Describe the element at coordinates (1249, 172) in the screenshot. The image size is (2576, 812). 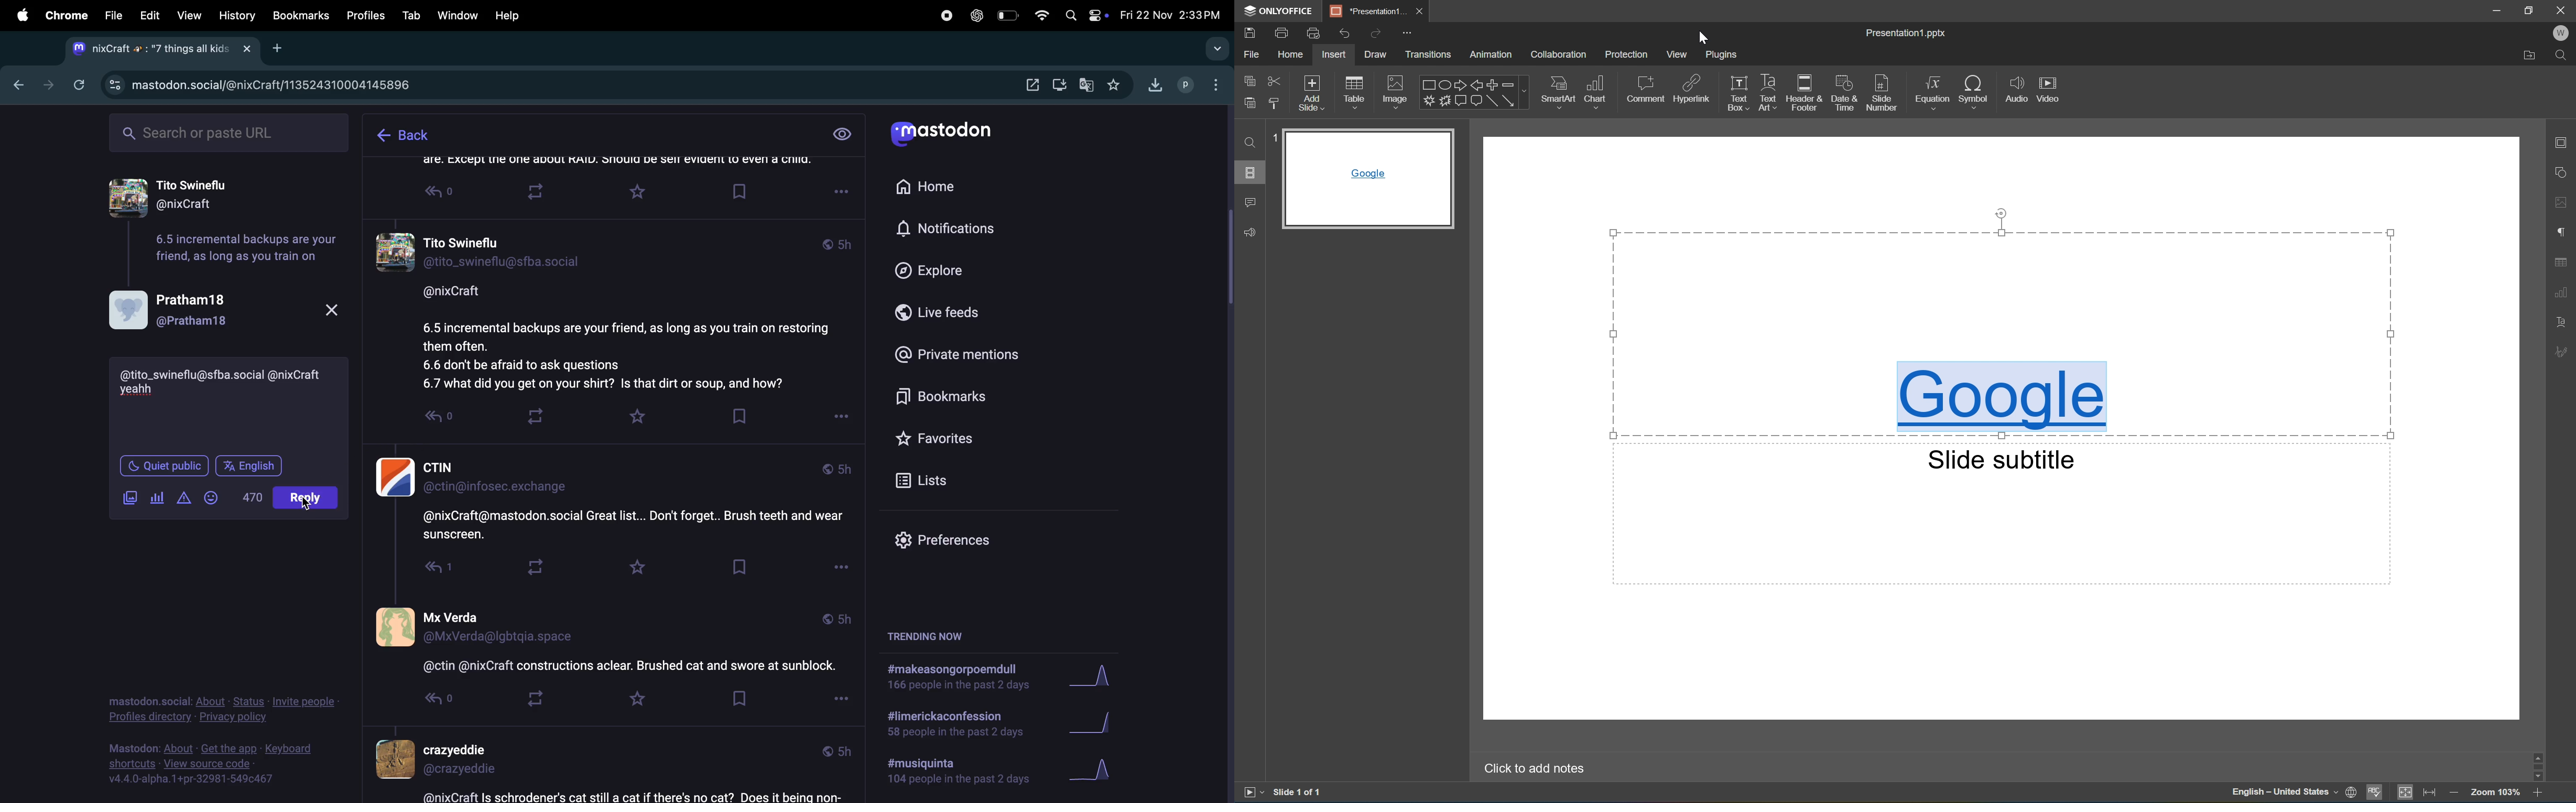
I see `Slides` at that location.